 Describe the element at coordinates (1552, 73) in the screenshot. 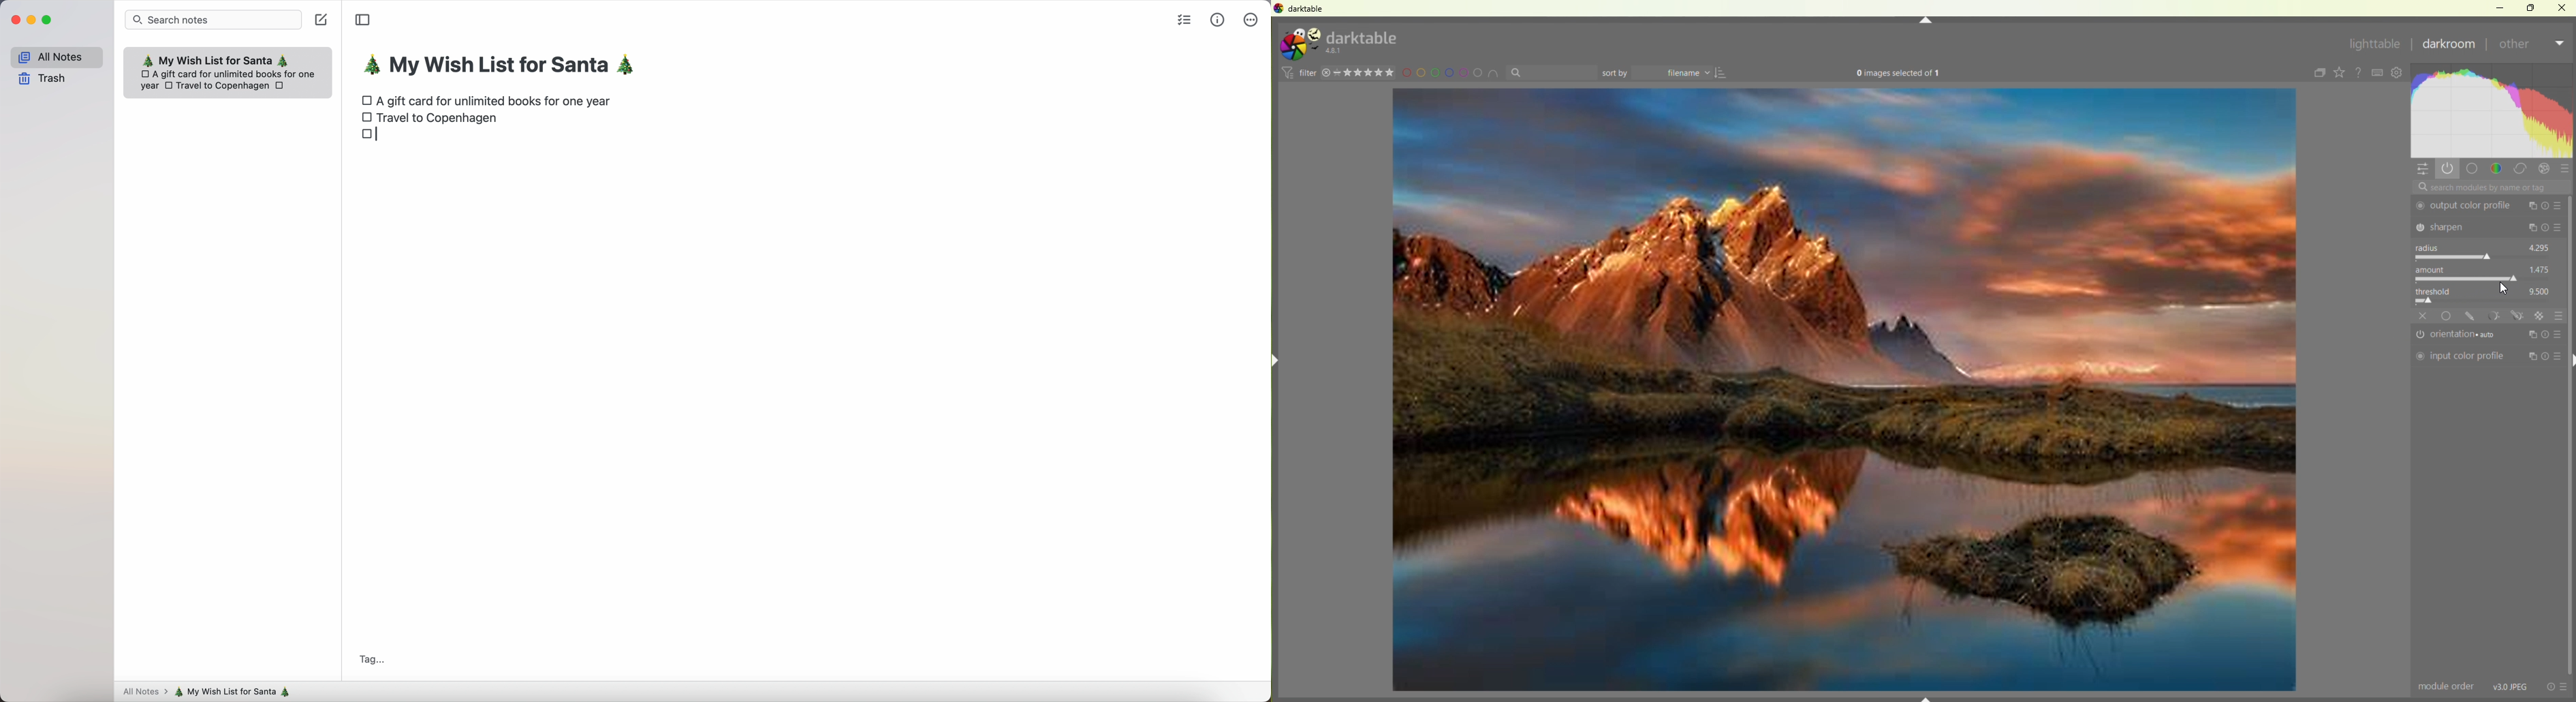

I see `sort by` at that location.